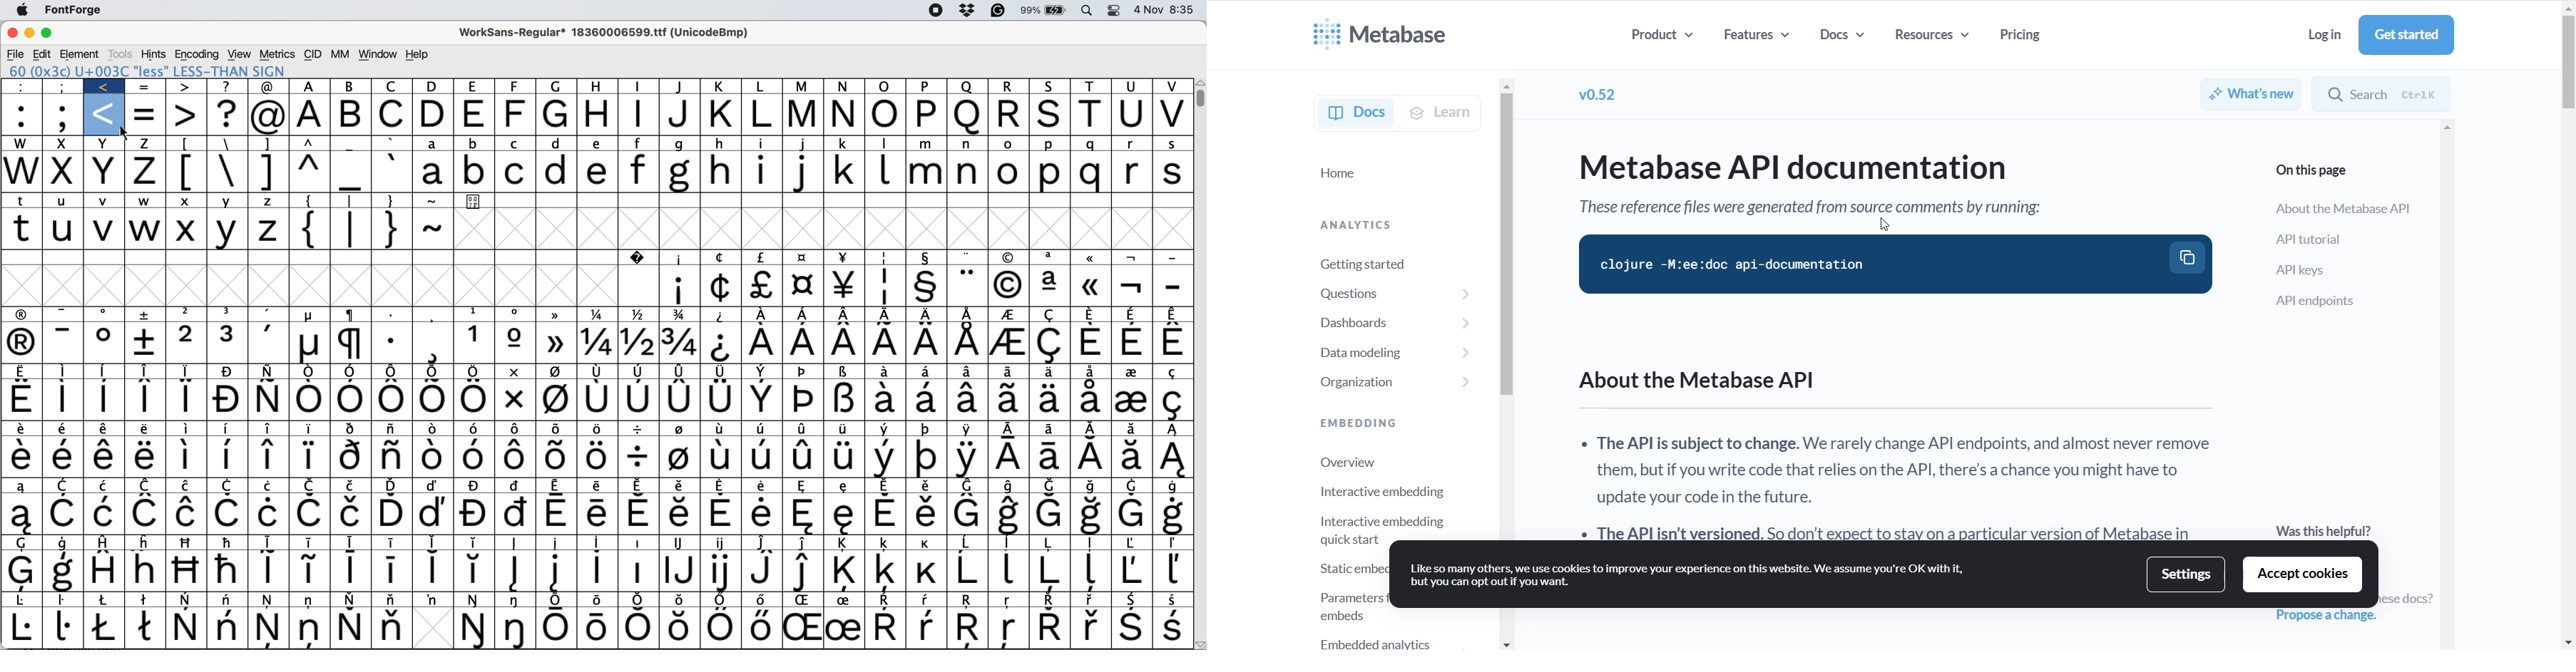  Describe the element at coordinates (311, 543) in the screenshot. I see `Symbol` at that location.